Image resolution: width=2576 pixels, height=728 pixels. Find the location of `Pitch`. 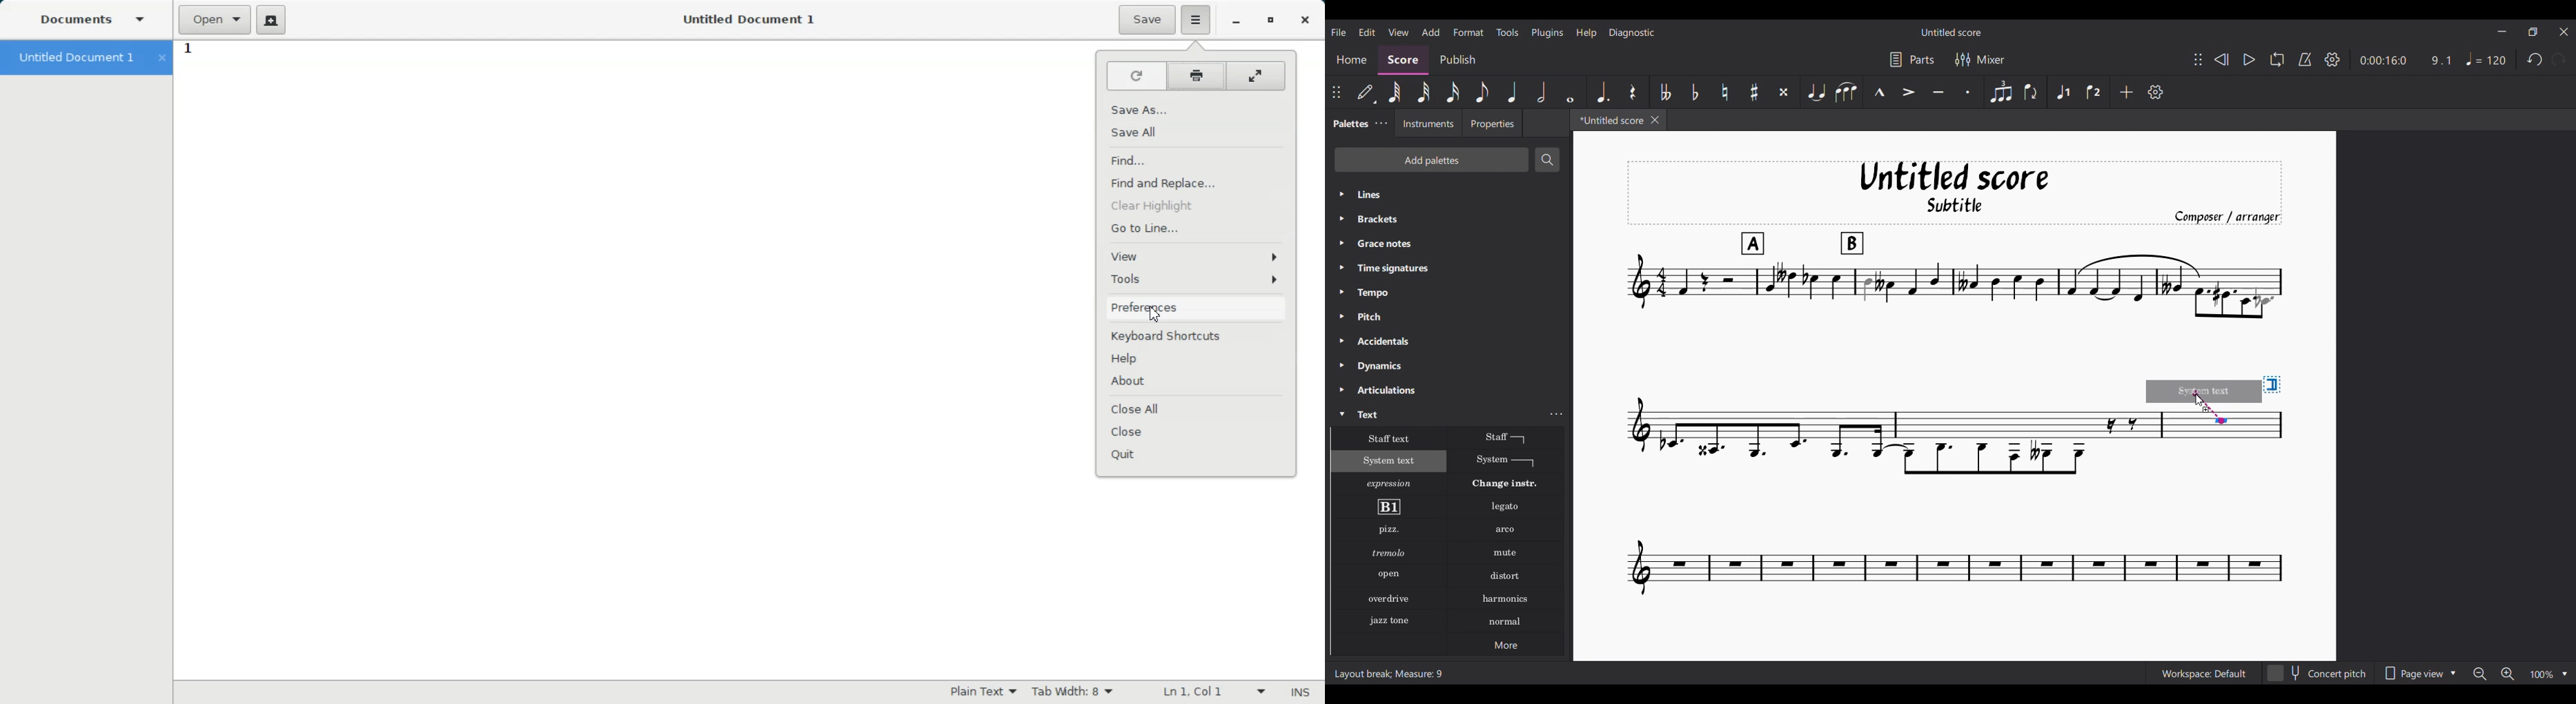

Pitch is located at coordinates (1449, 316).